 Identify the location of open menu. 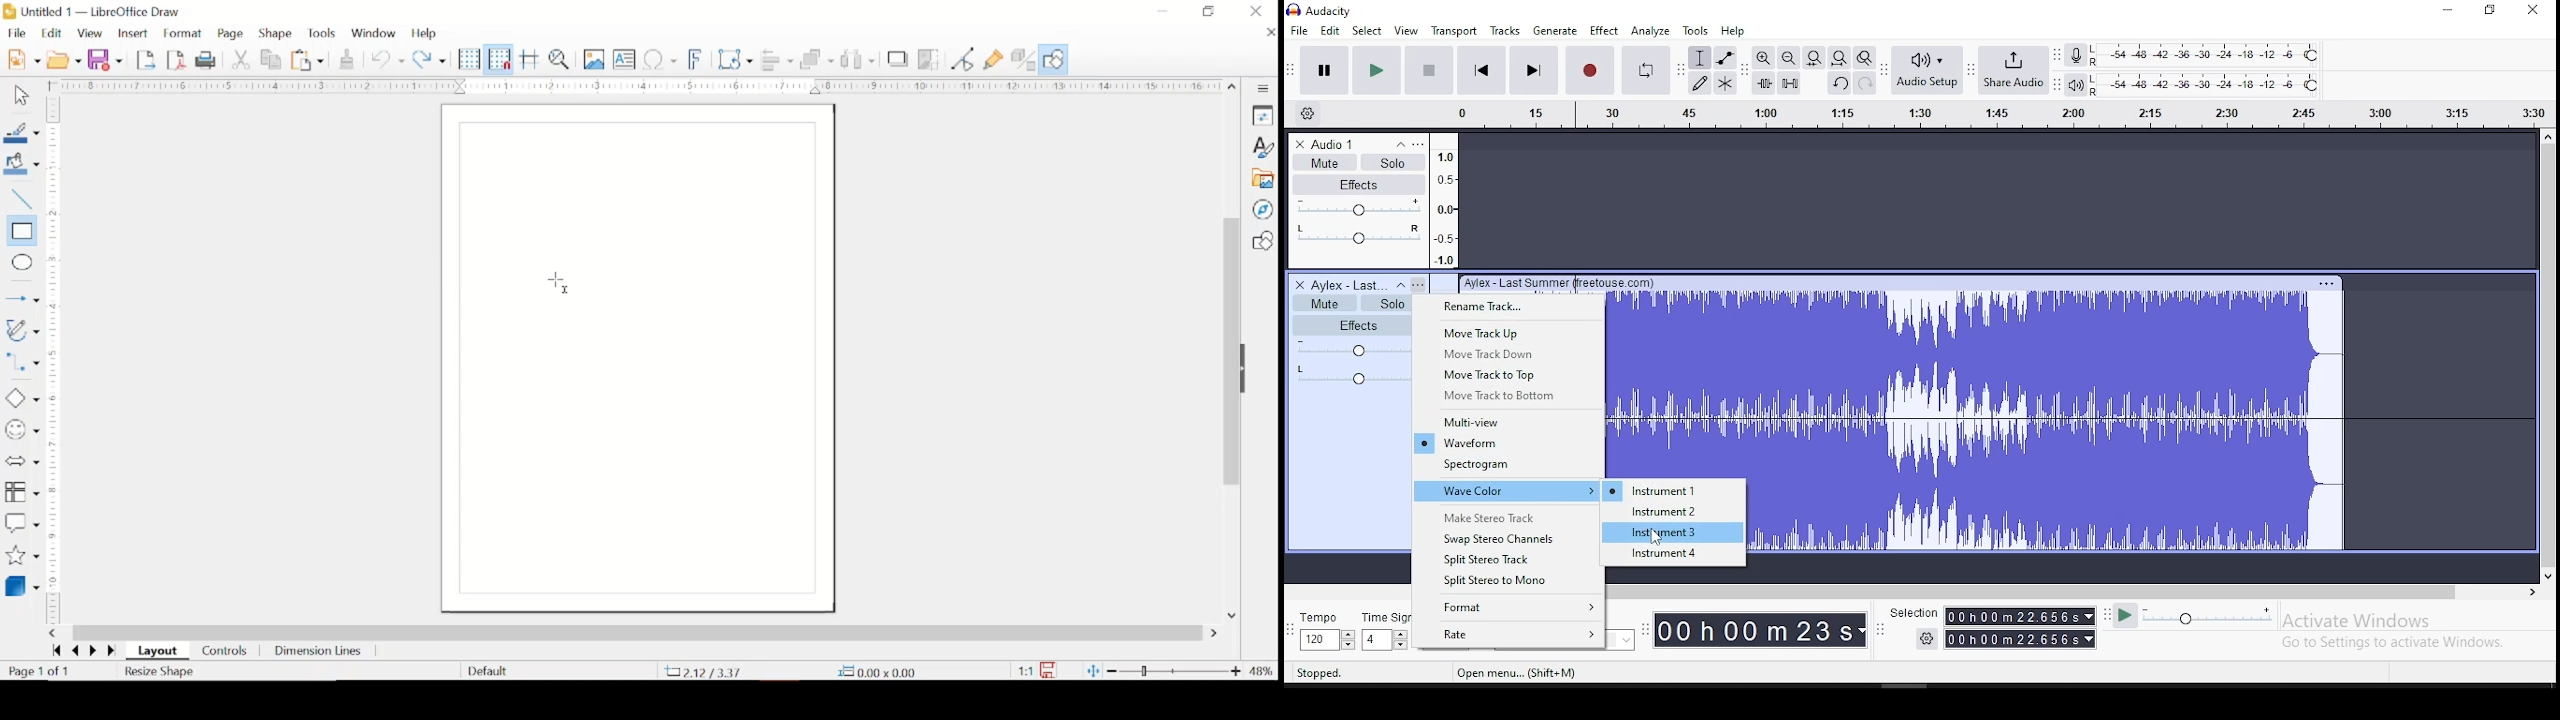
(1419, 284).